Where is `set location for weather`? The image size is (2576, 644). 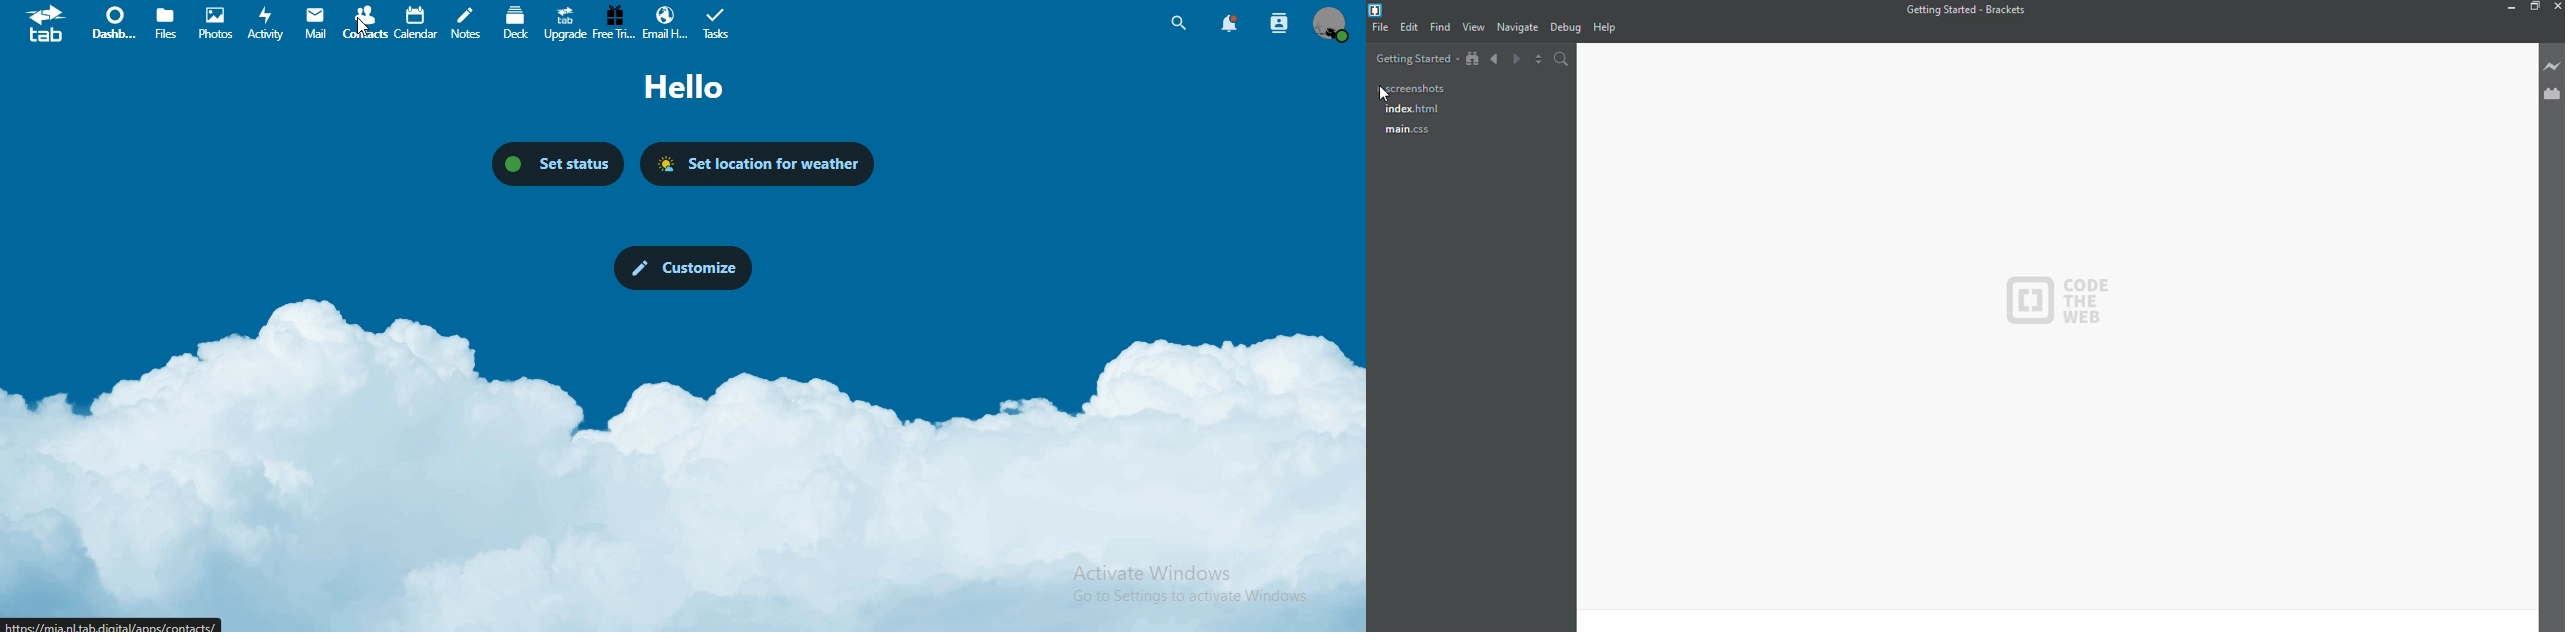 set location for weather is located at coordinates (759, 165).